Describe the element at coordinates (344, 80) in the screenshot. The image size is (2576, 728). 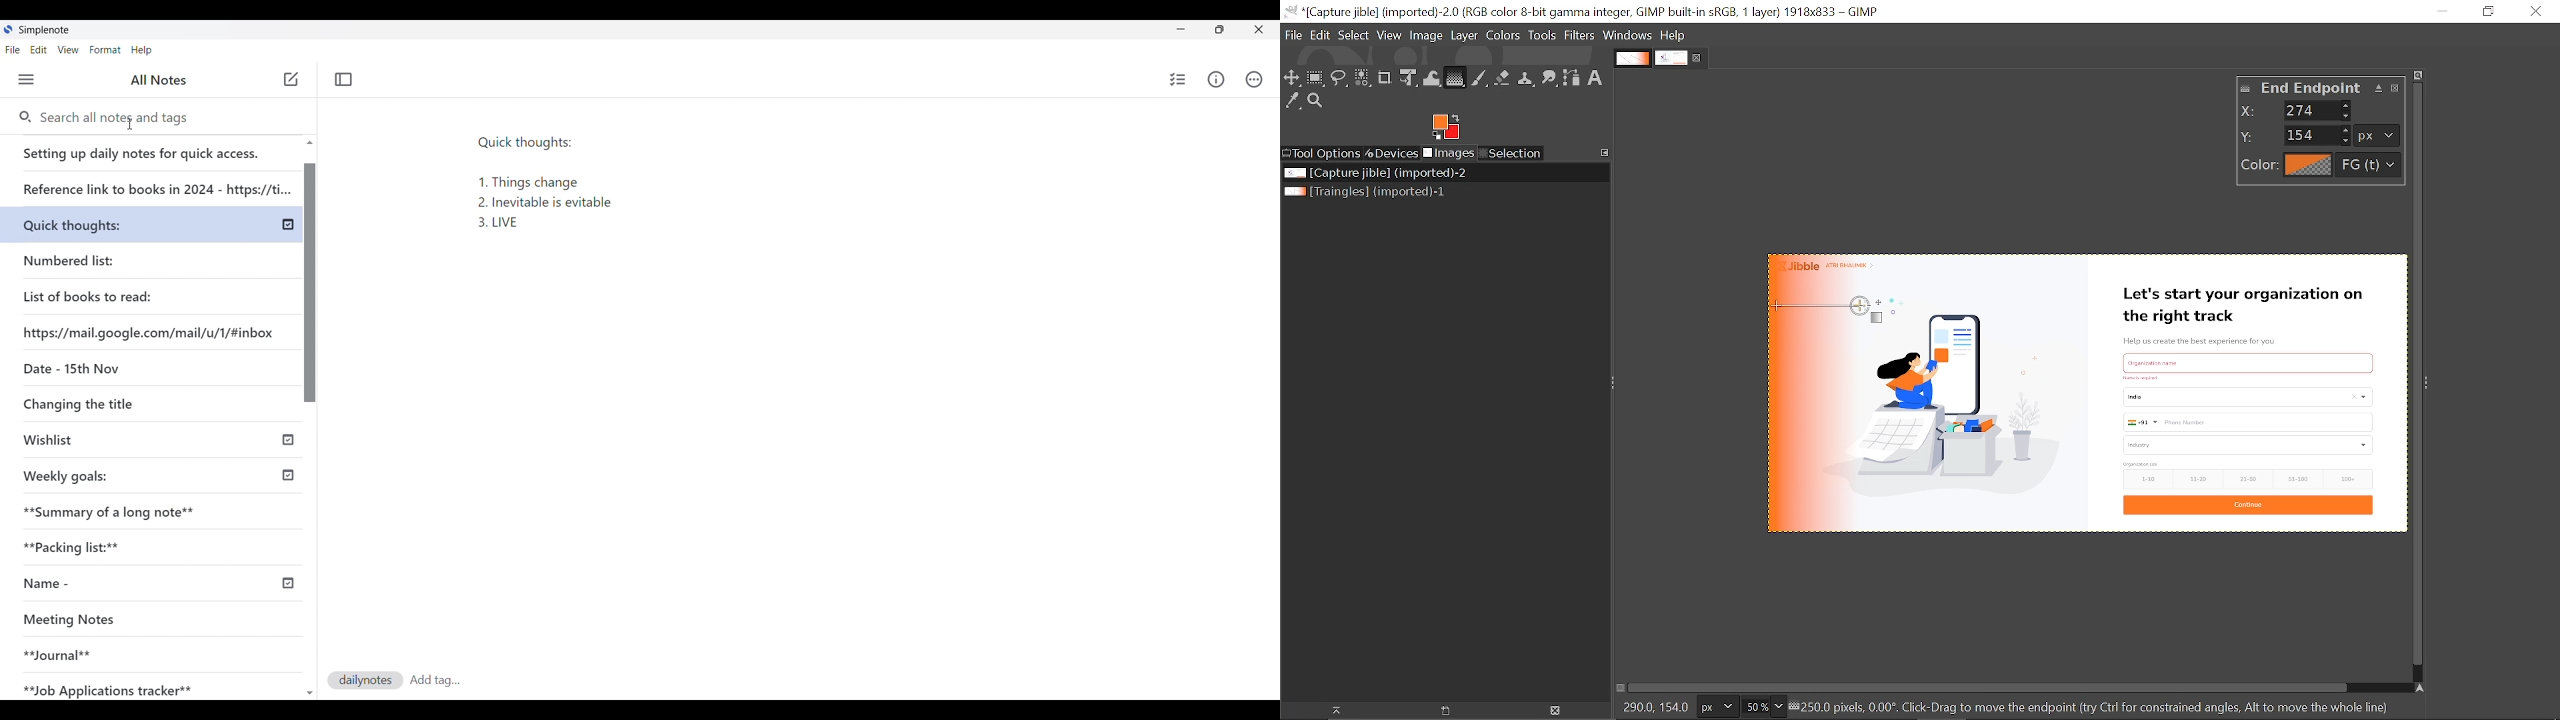
I see `Toggle focus mode` at that location.